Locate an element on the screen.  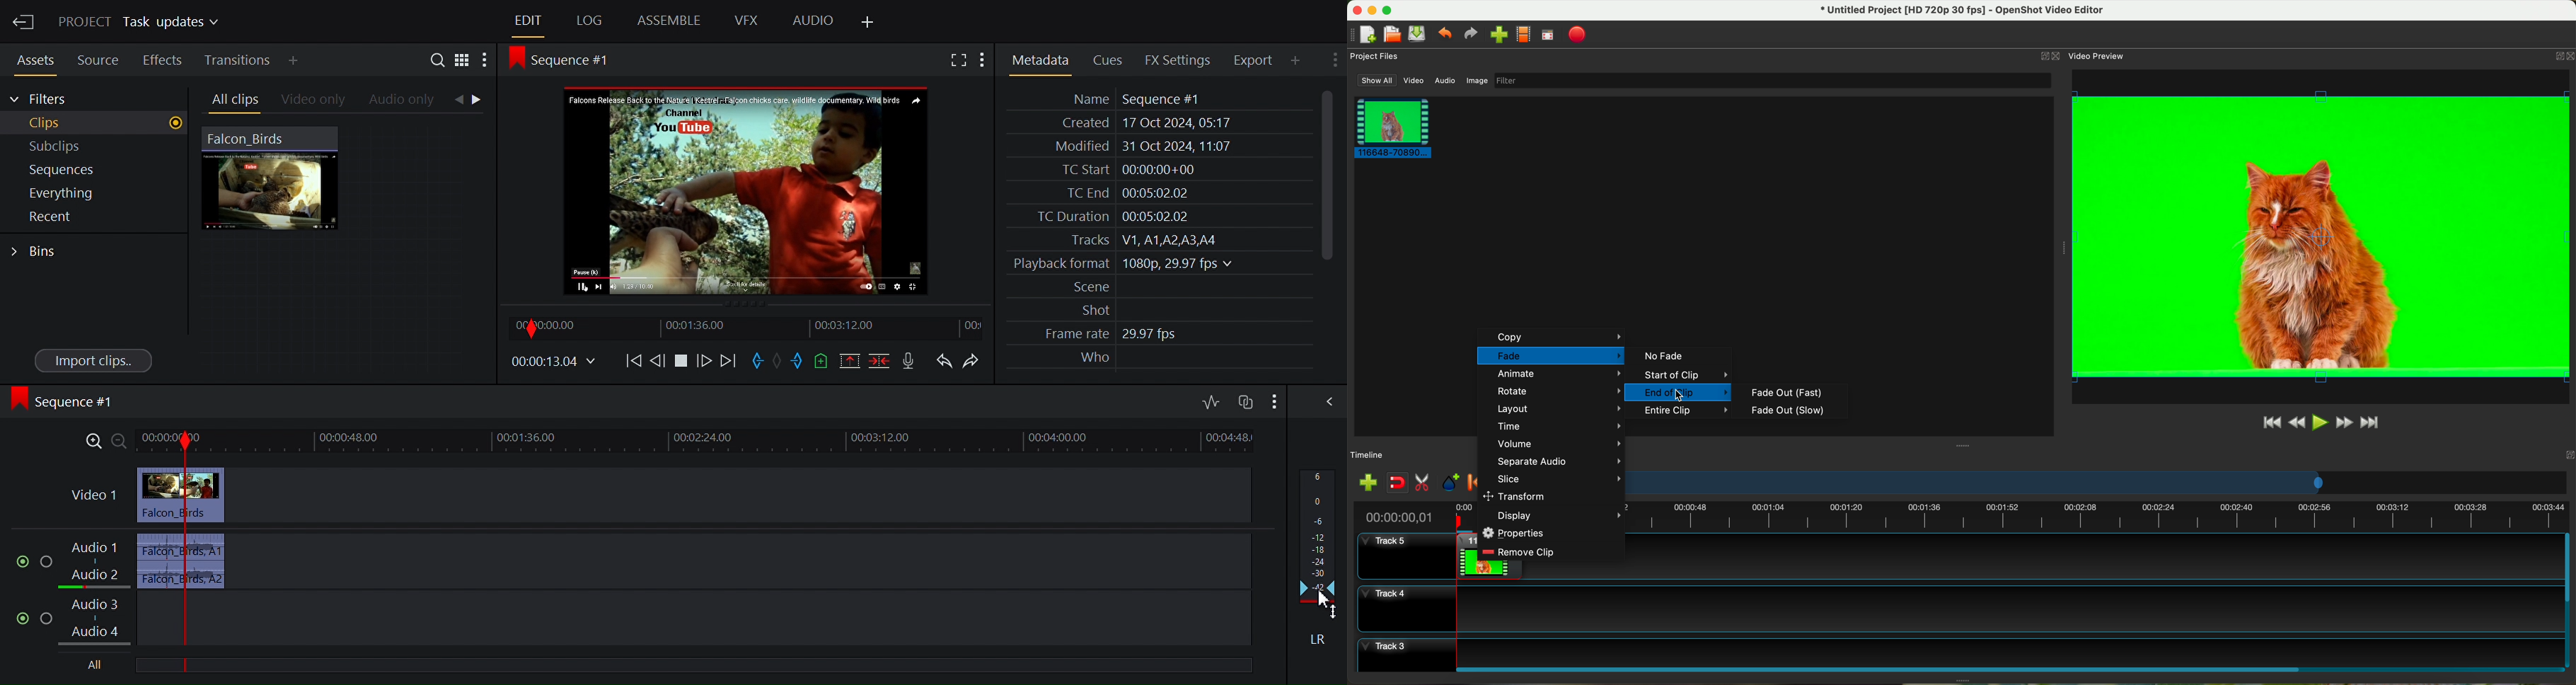
Filters is located at coordinates (40, 100).